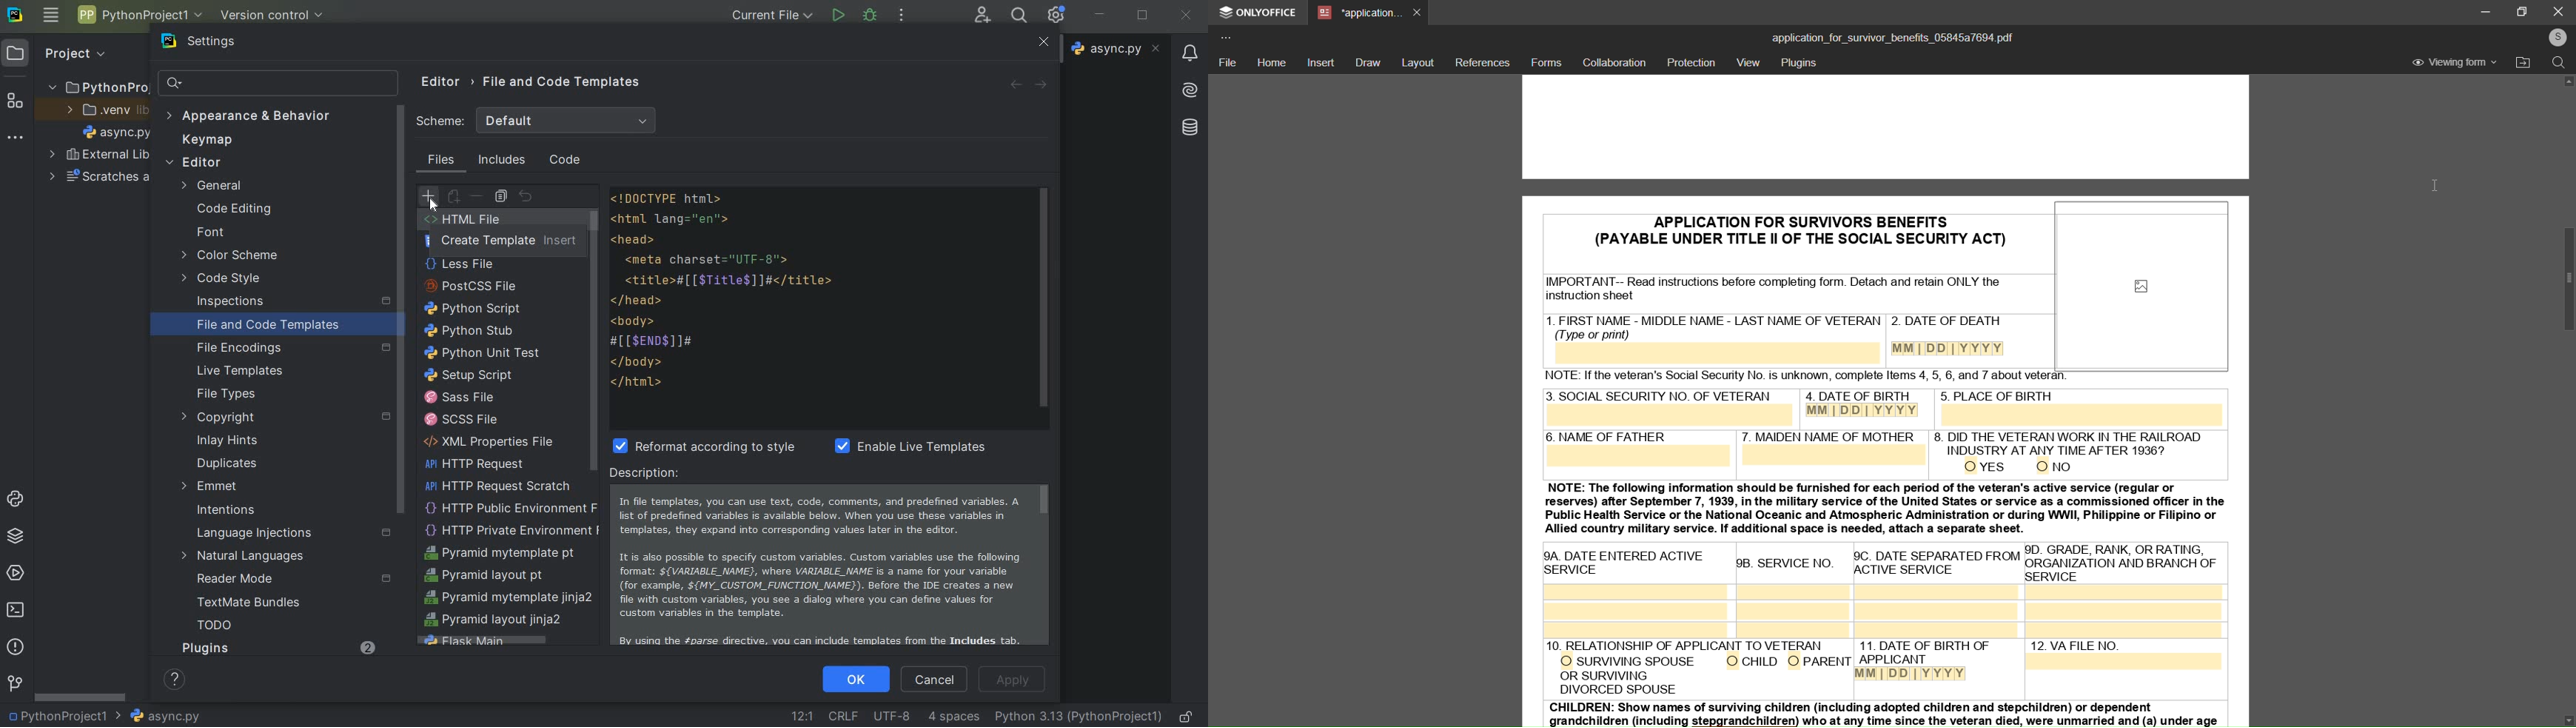  I want to click on scrollbar, so click(2561, 279).